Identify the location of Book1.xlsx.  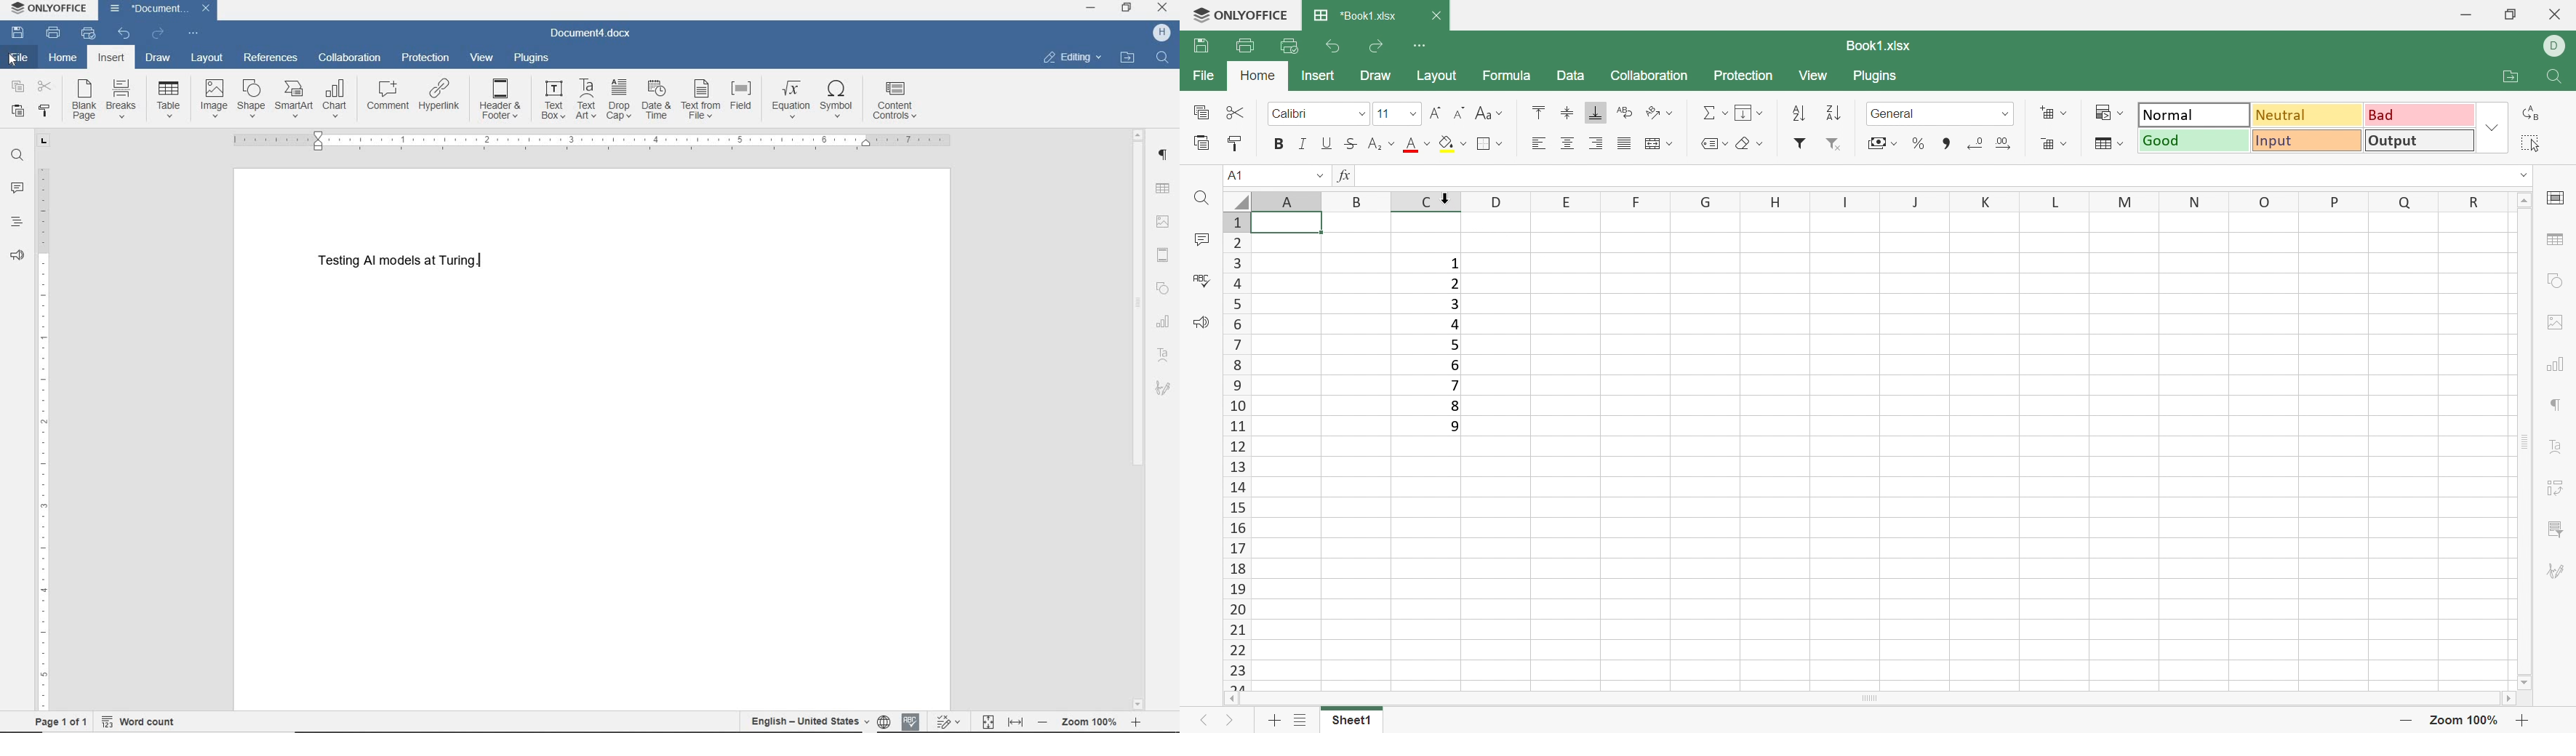
(1879, 46).